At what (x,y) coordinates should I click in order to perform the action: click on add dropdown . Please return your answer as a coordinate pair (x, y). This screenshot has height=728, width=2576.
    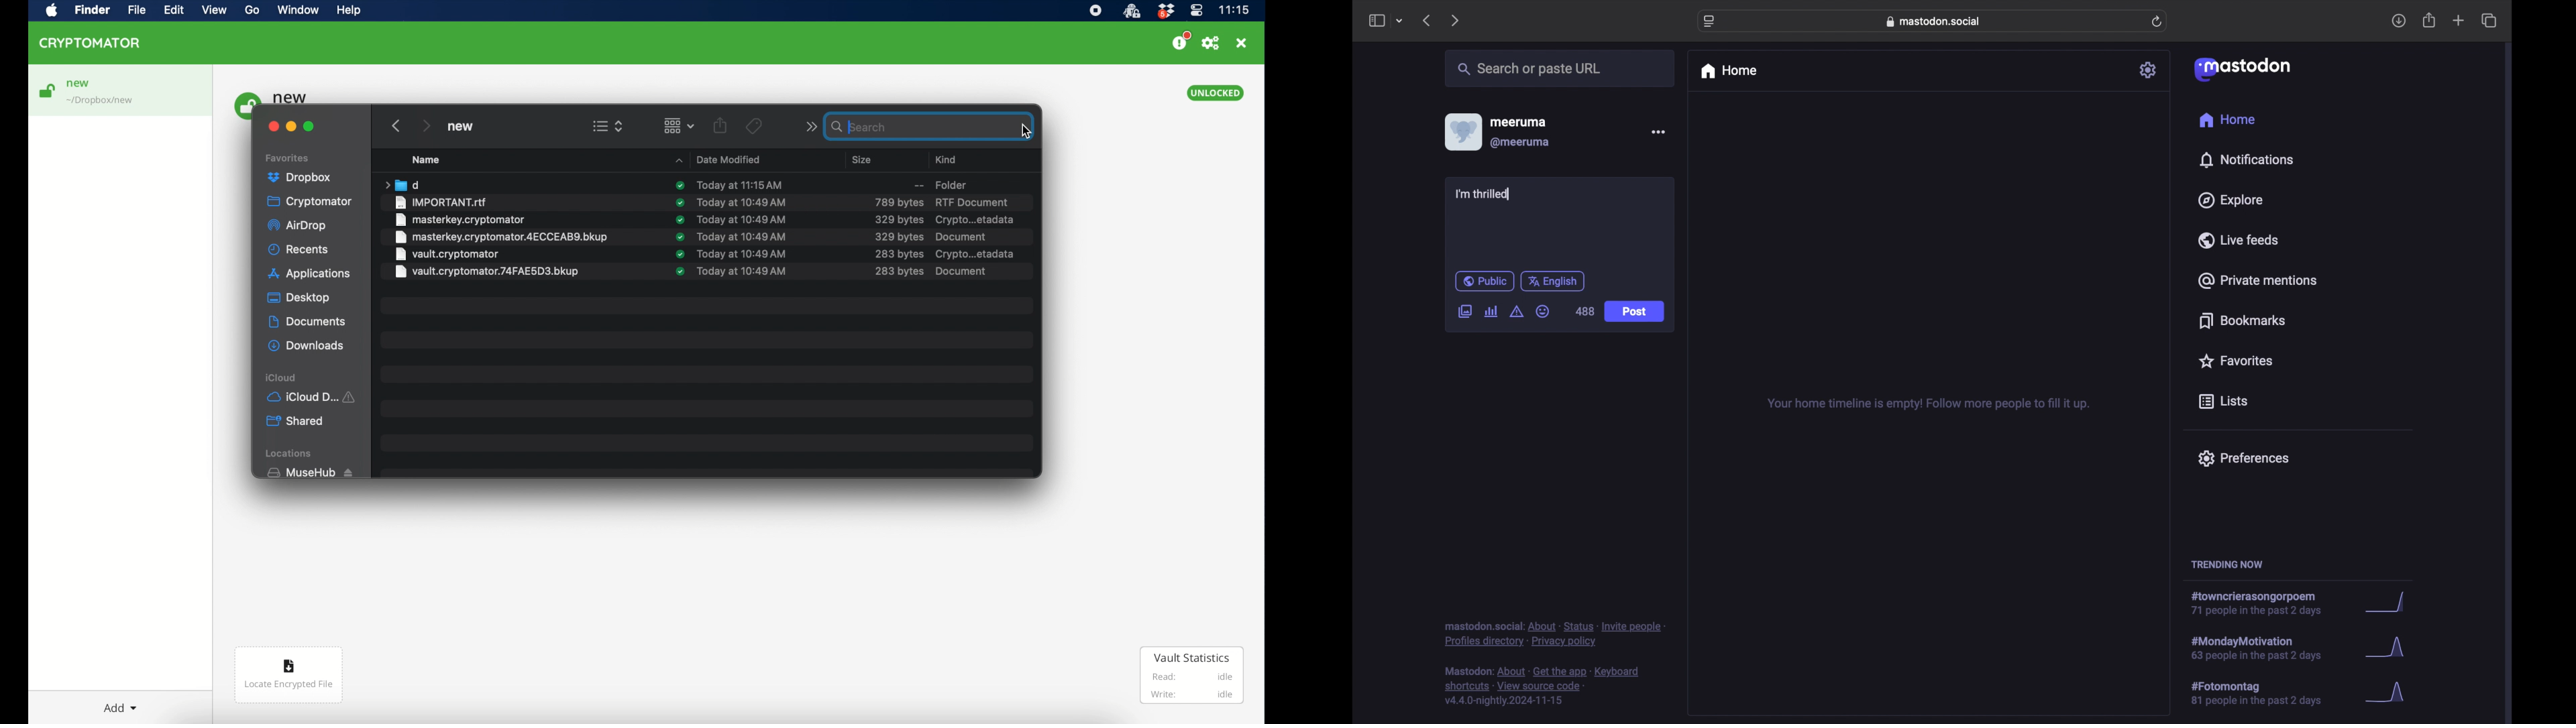
    Looking at the image, I should click on (120, 708).